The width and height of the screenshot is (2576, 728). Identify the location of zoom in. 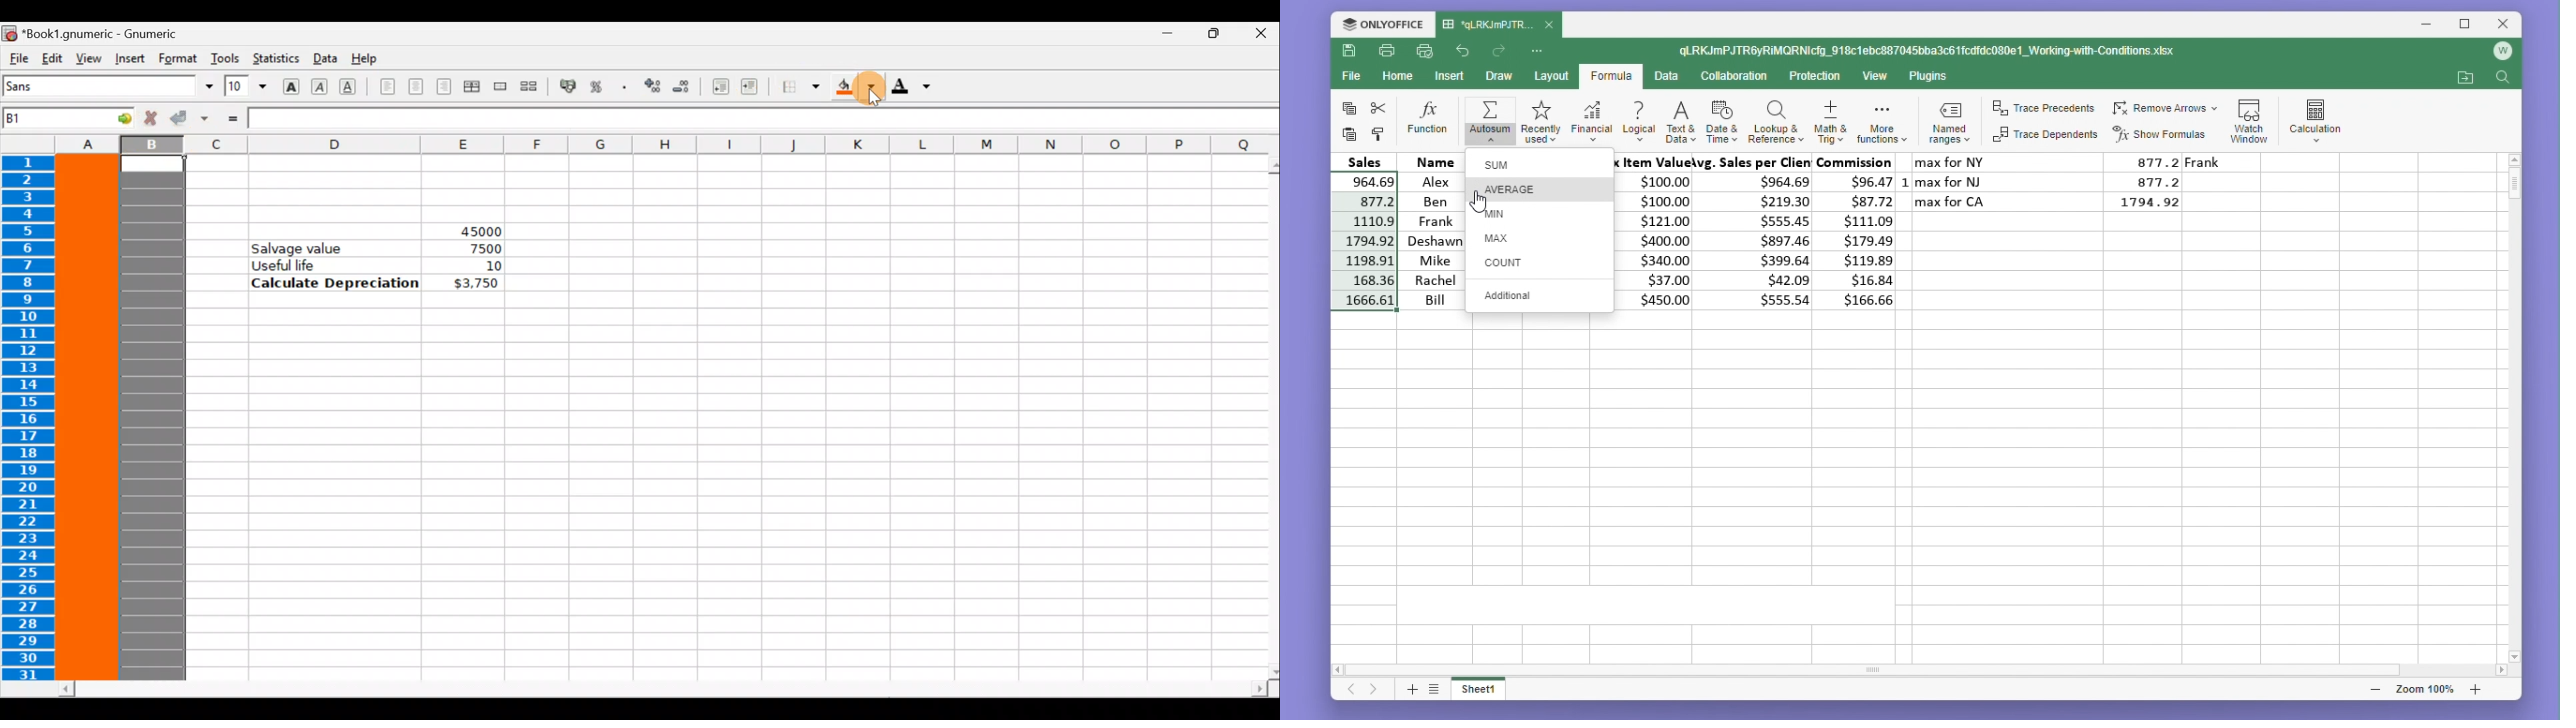
(2475, 689).